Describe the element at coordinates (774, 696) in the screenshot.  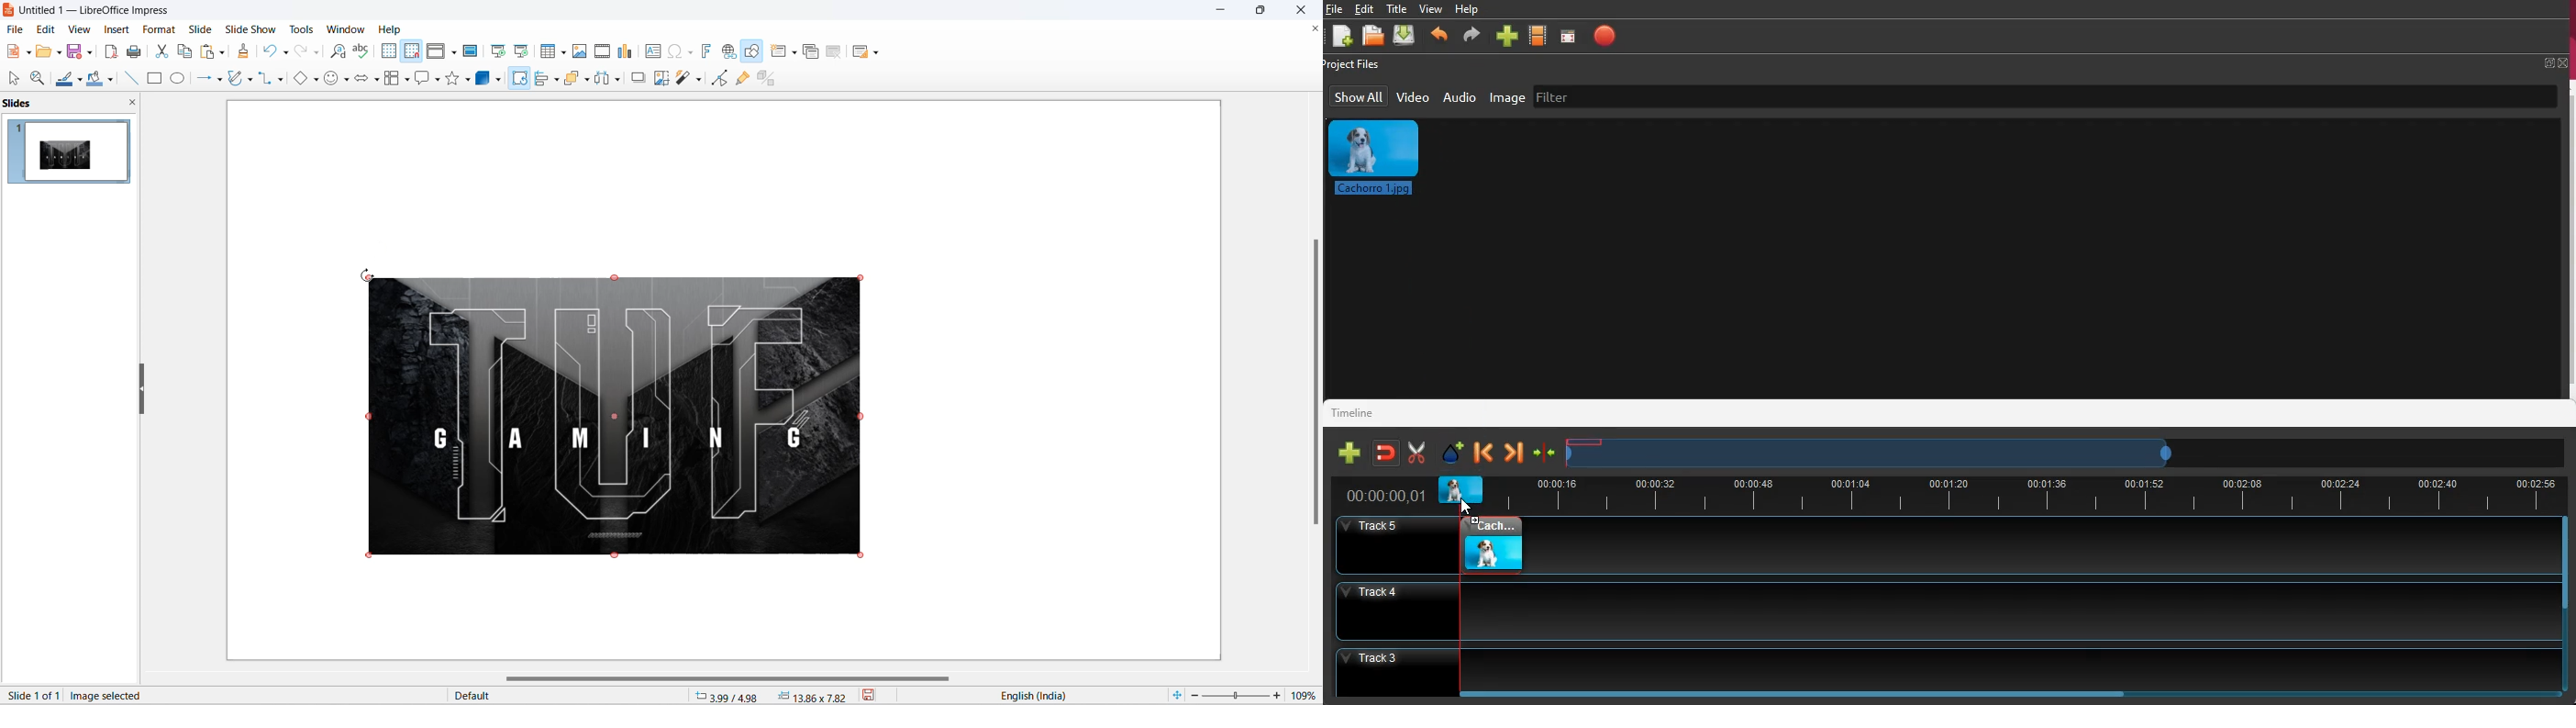
I see `cursor and selection coordinates` at that location.